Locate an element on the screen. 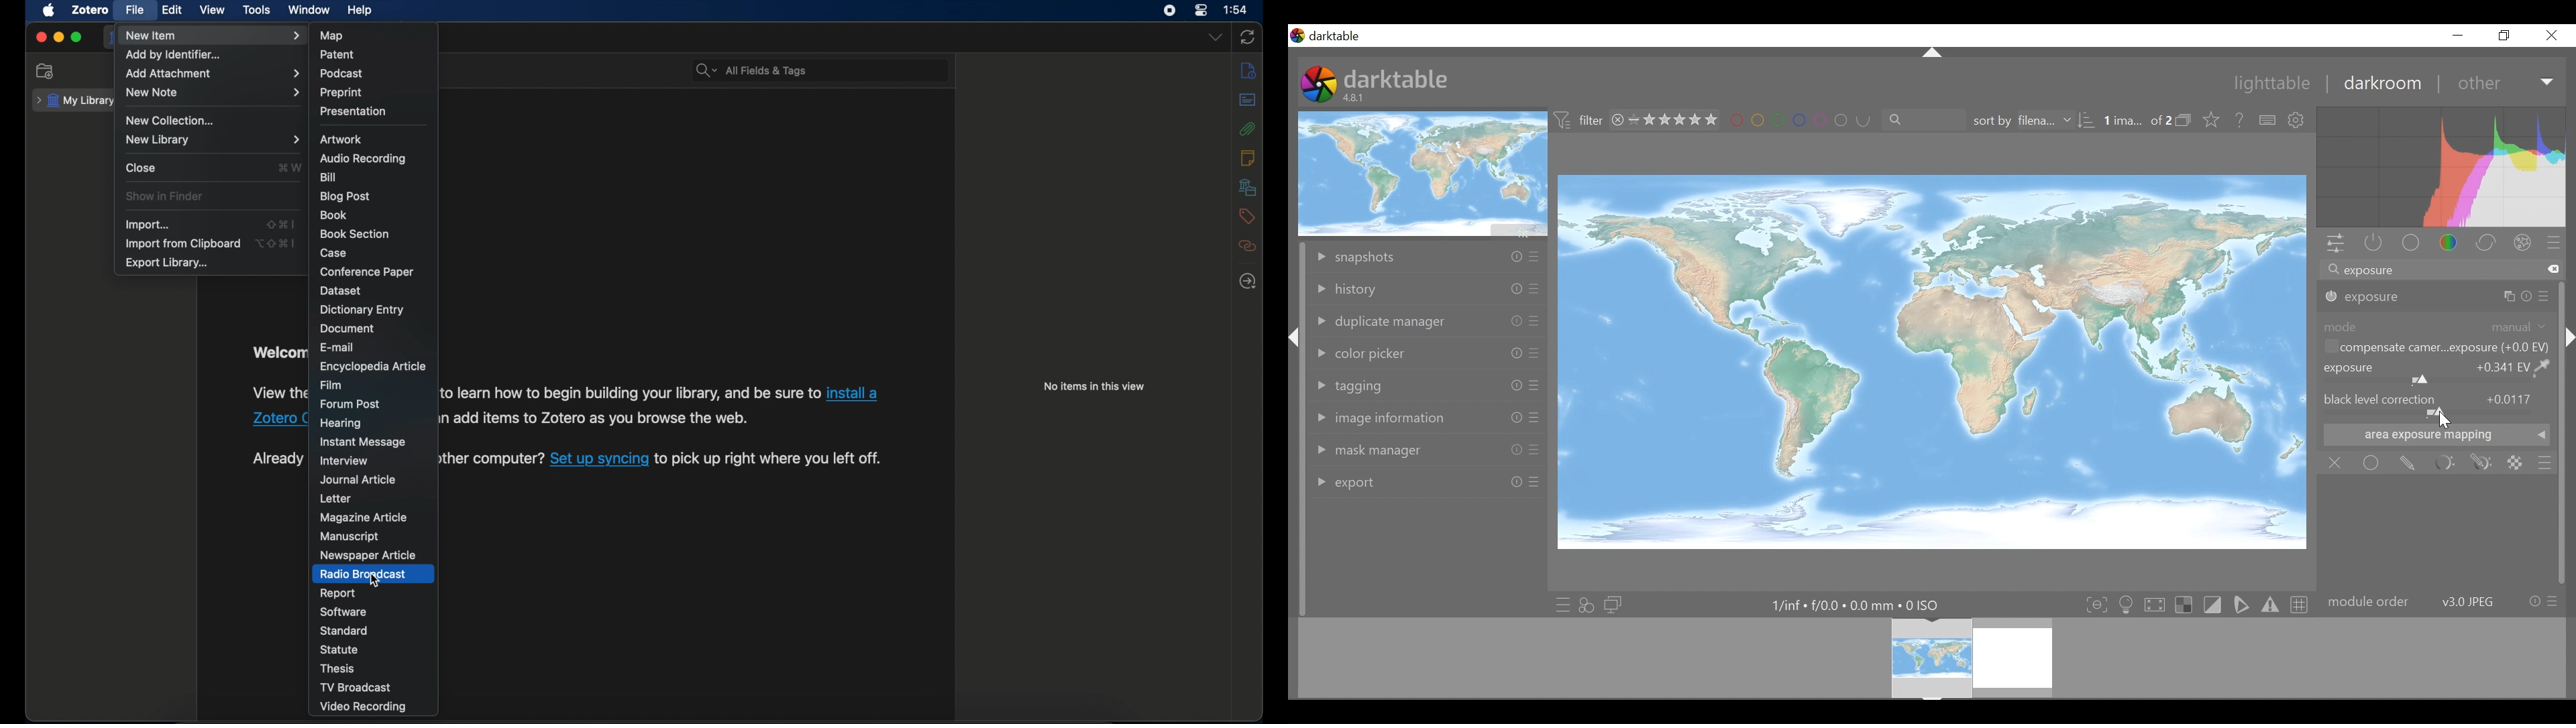  1:54 is located at coordinates (1237, 11).